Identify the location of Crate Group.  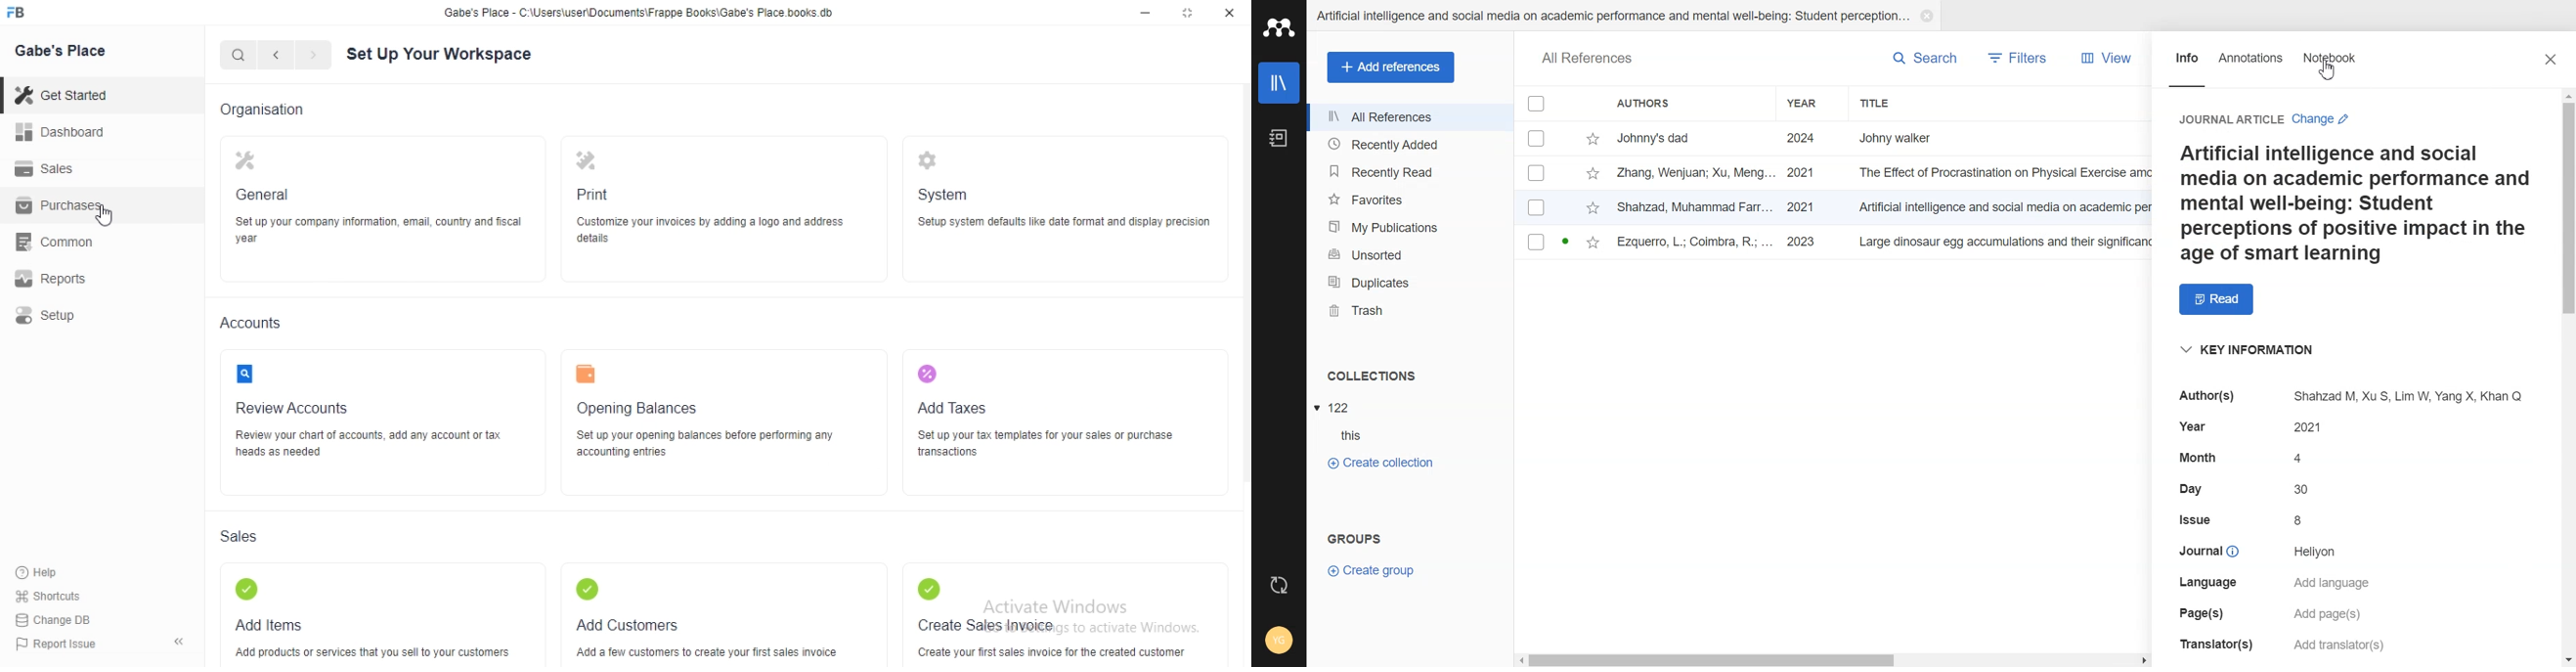
(1371, 570).